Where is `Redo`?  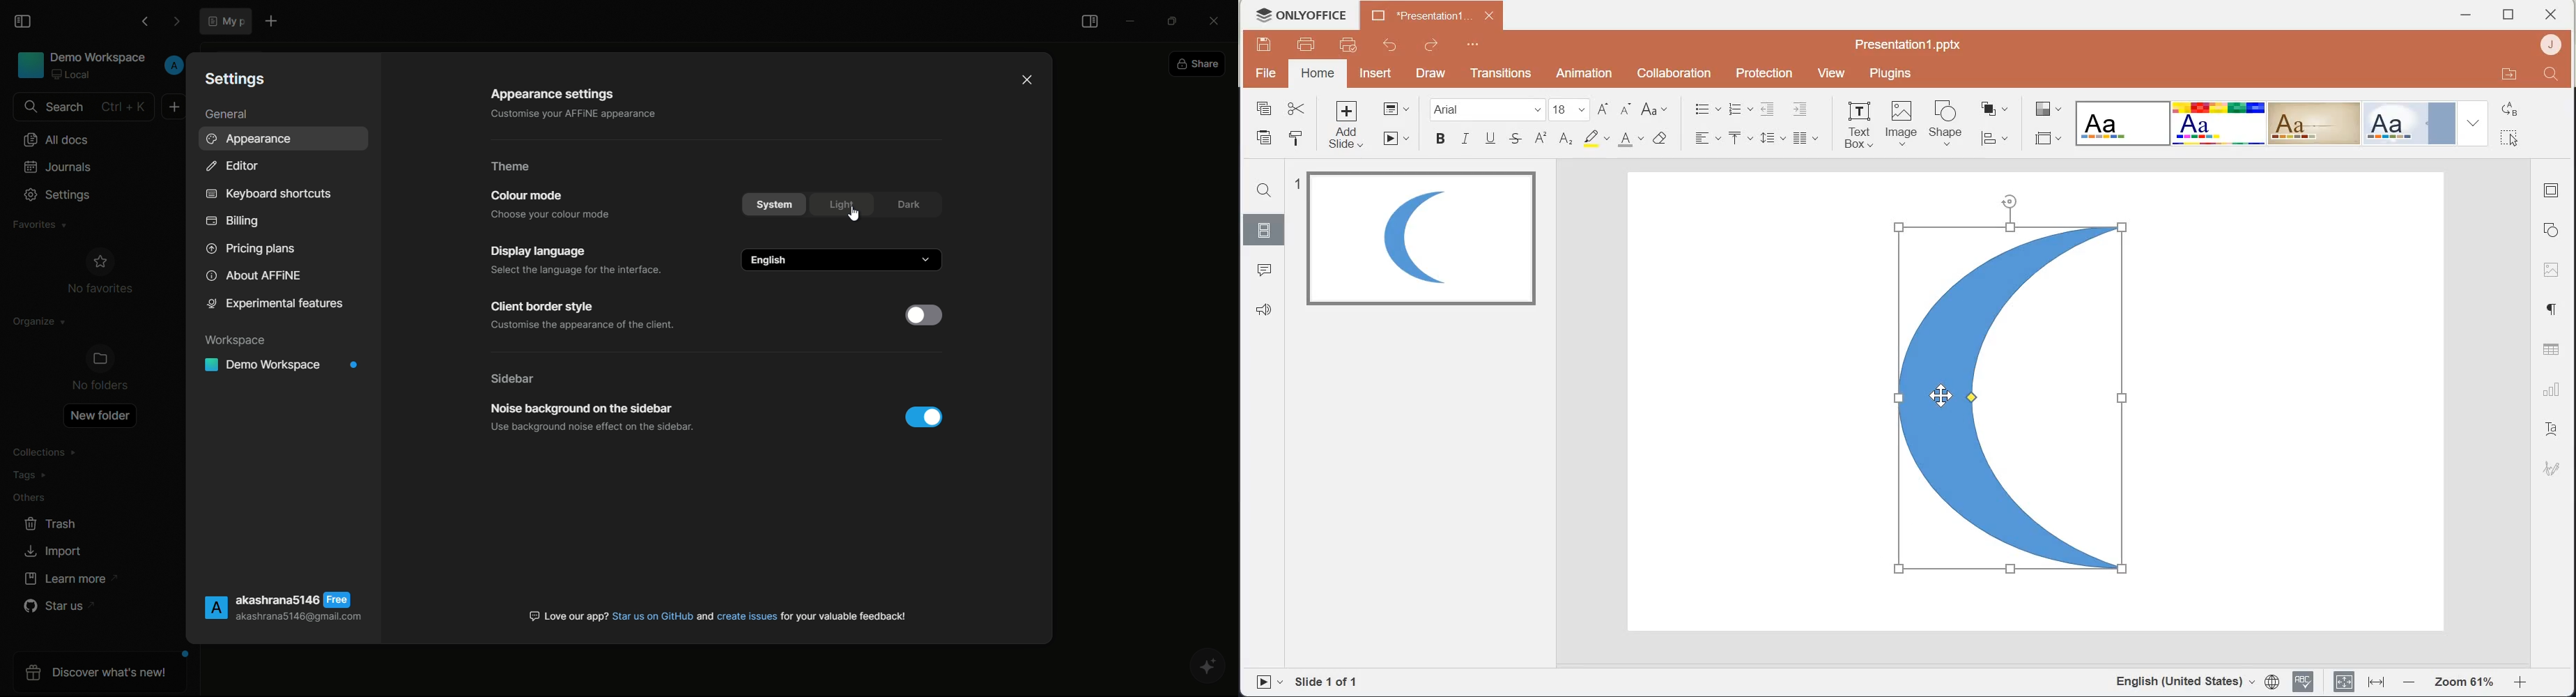
Redo is located at coordinates (1429, 45).